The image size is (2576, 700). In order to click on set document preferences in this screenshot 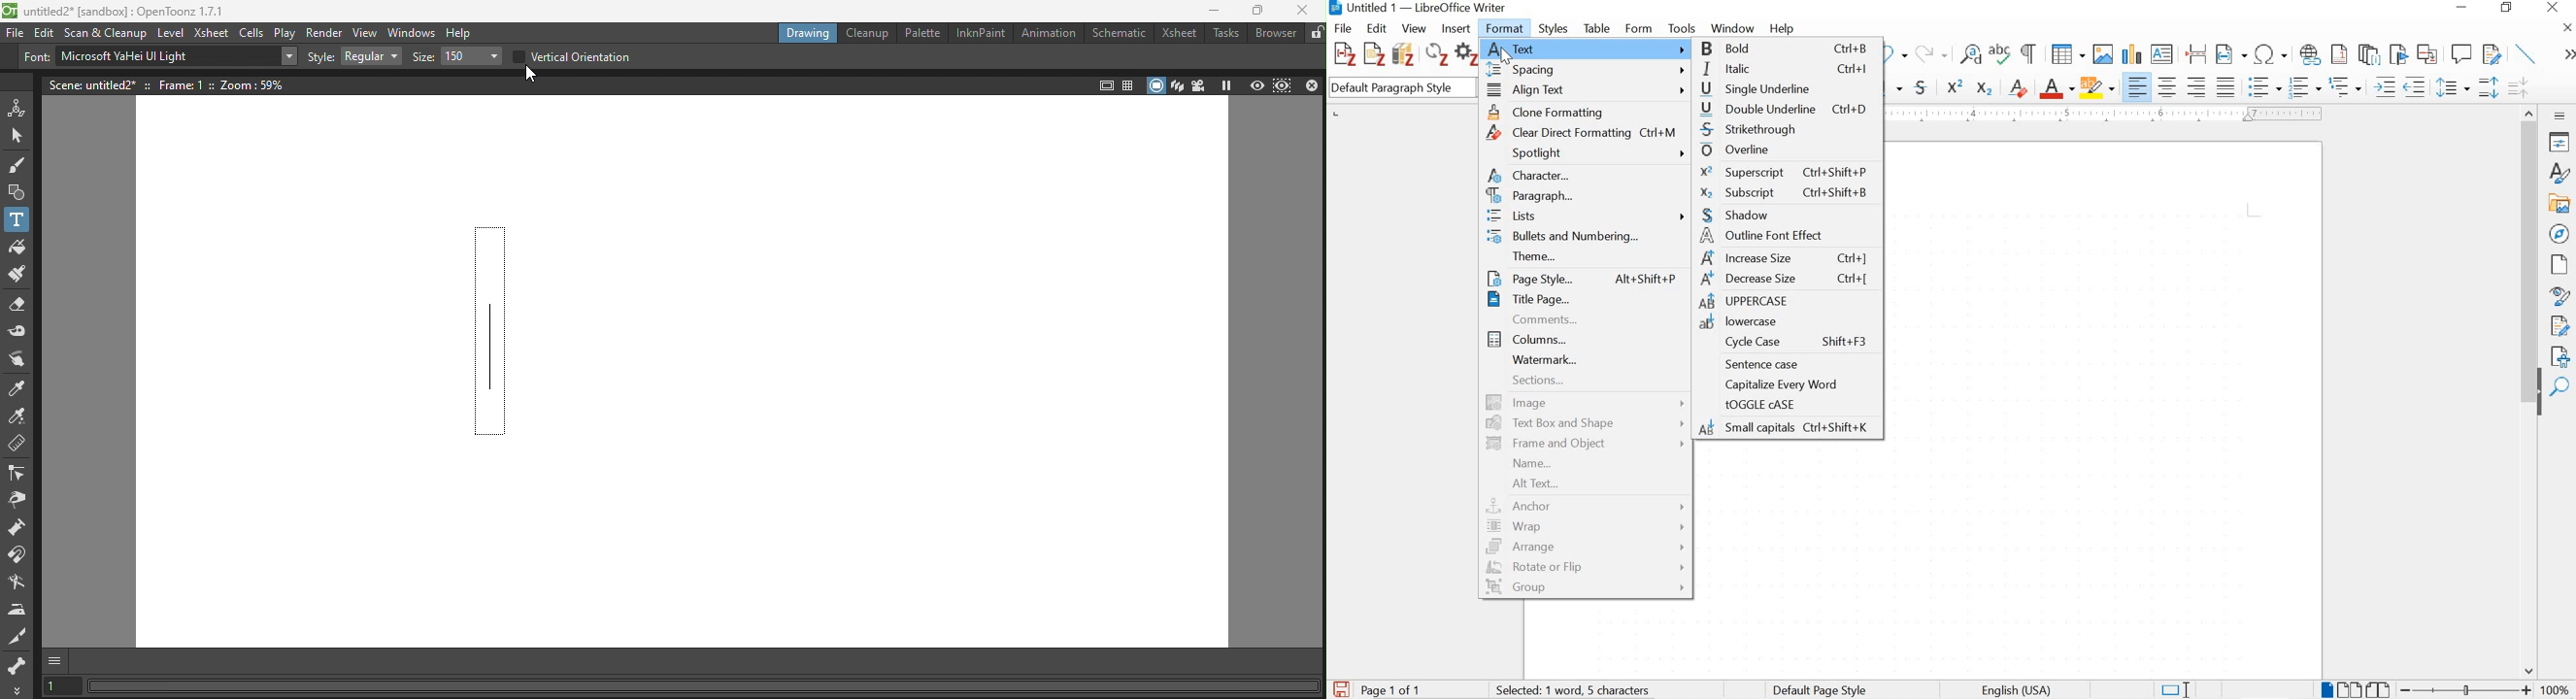, I will do `click(1466, 56)`.